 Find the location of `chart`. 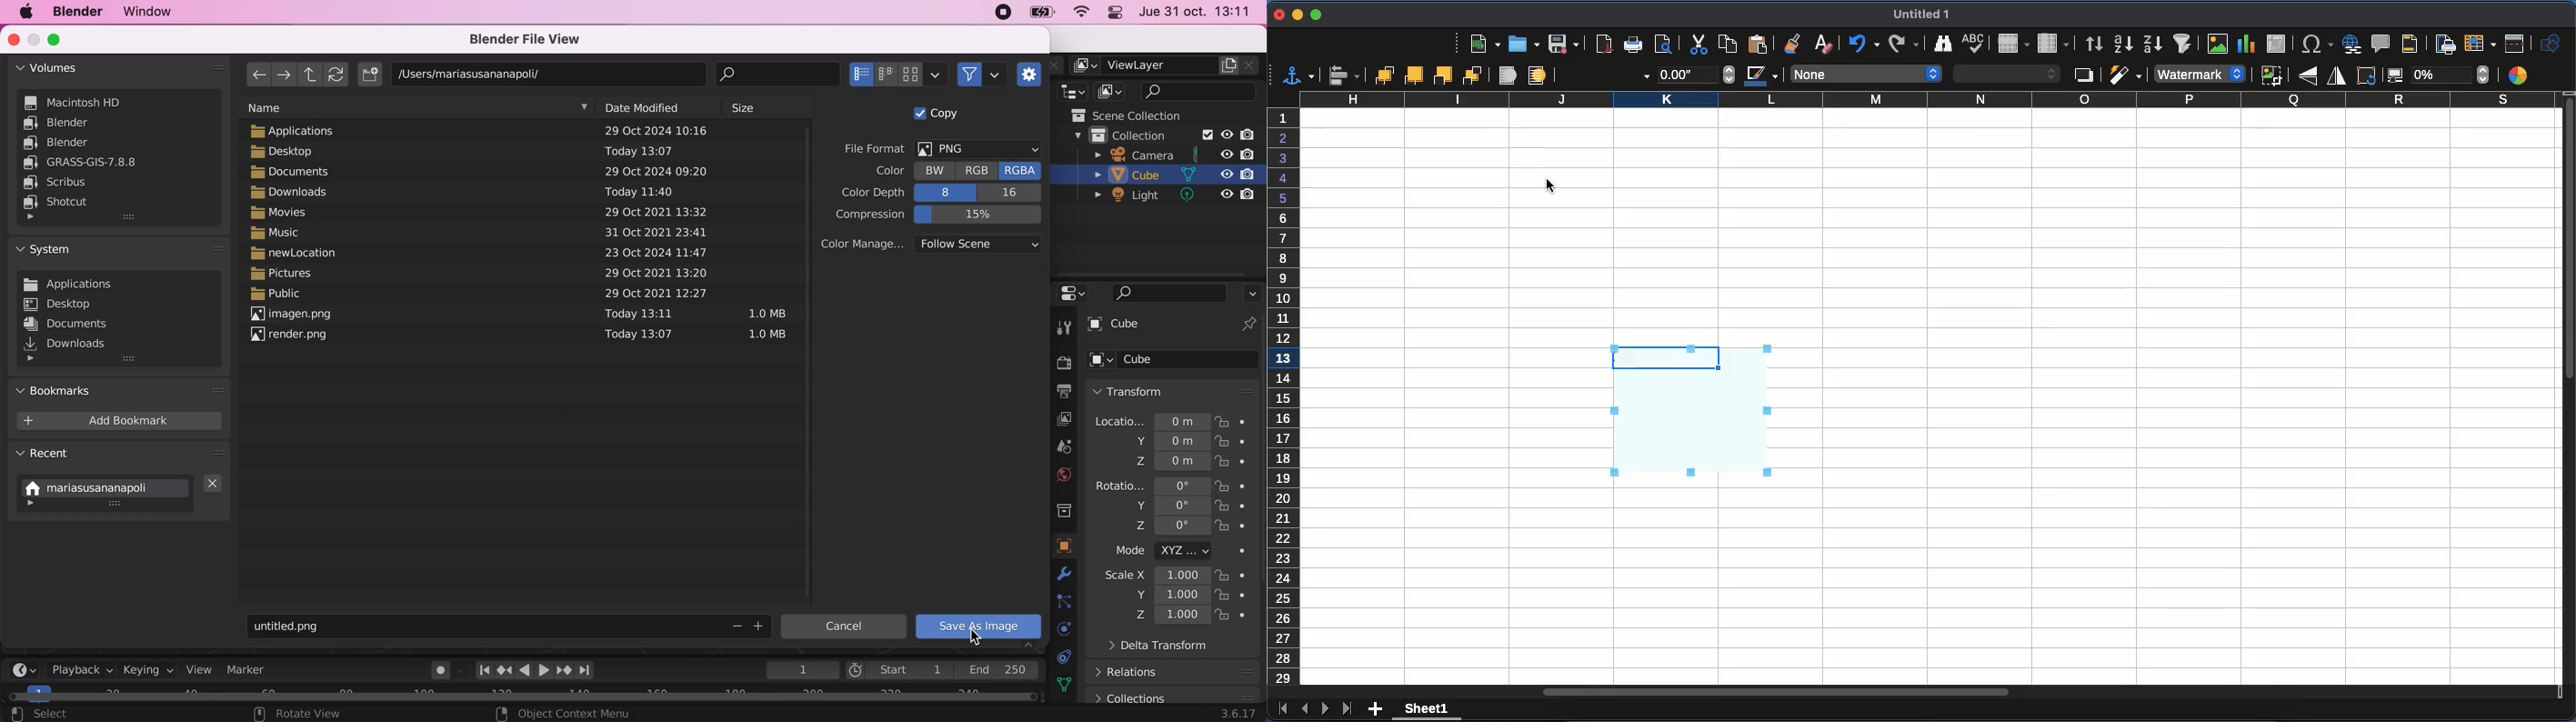

chart is located at coordinates (2250, 45).